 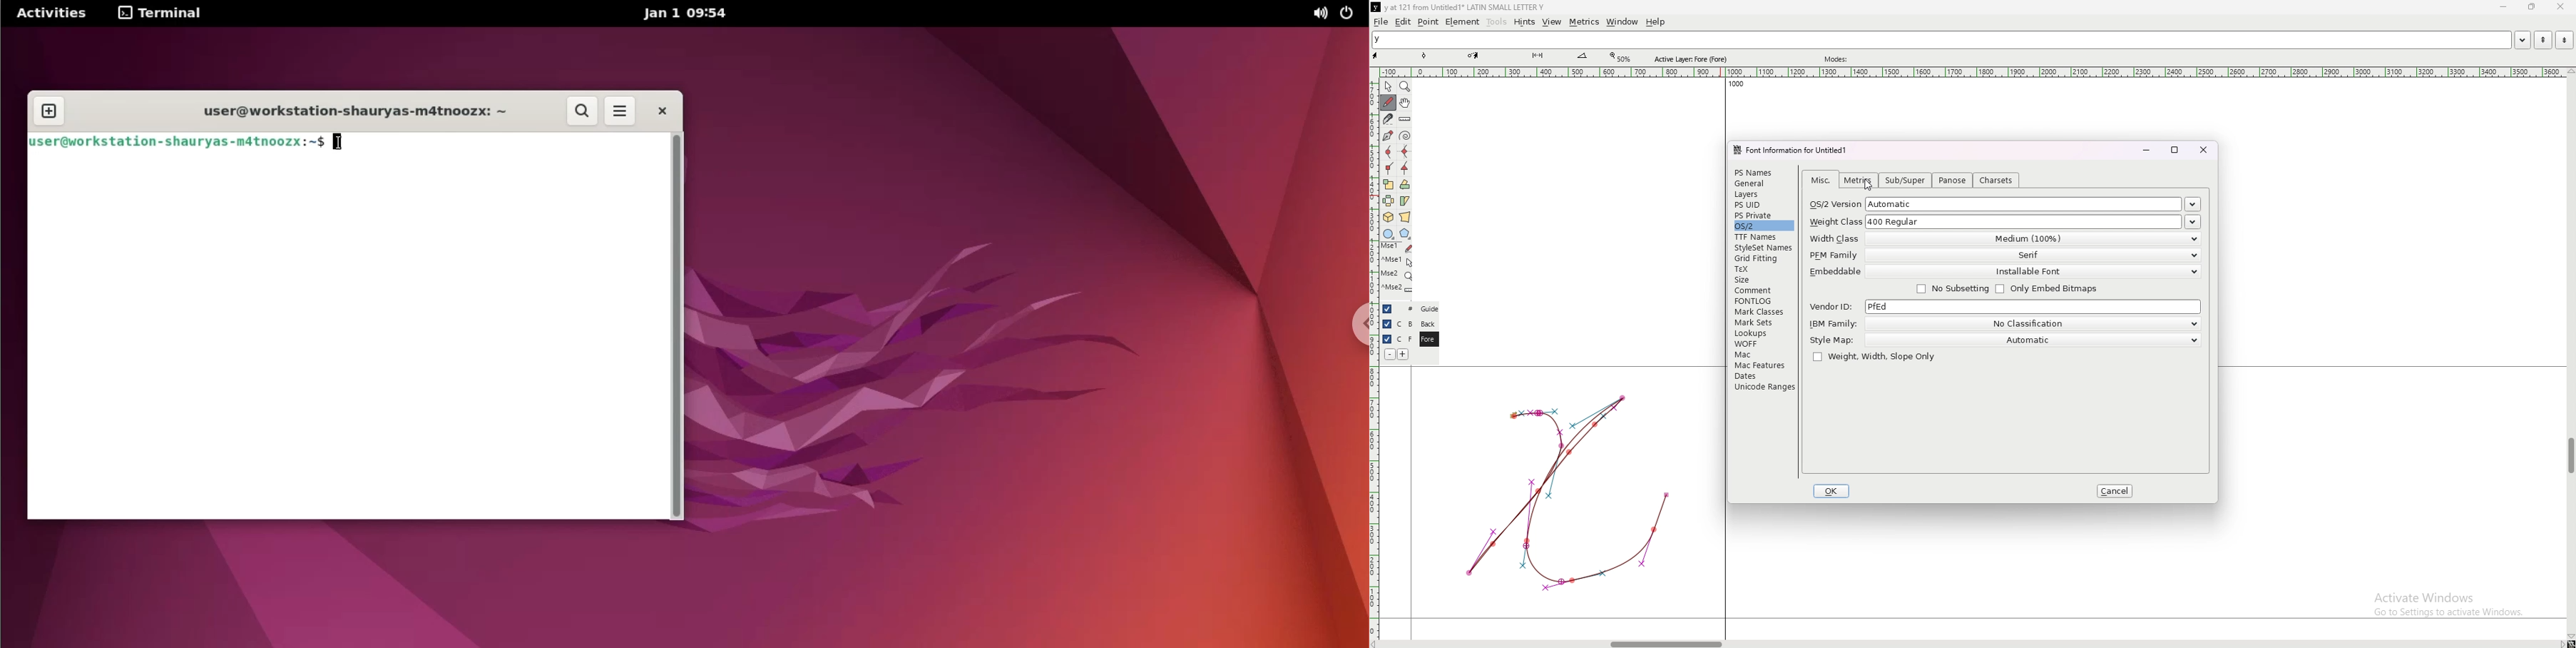 What do you see at coordinates (50, 14) in the screenshot?
I see `Activities` at bounding box center [50, 14].